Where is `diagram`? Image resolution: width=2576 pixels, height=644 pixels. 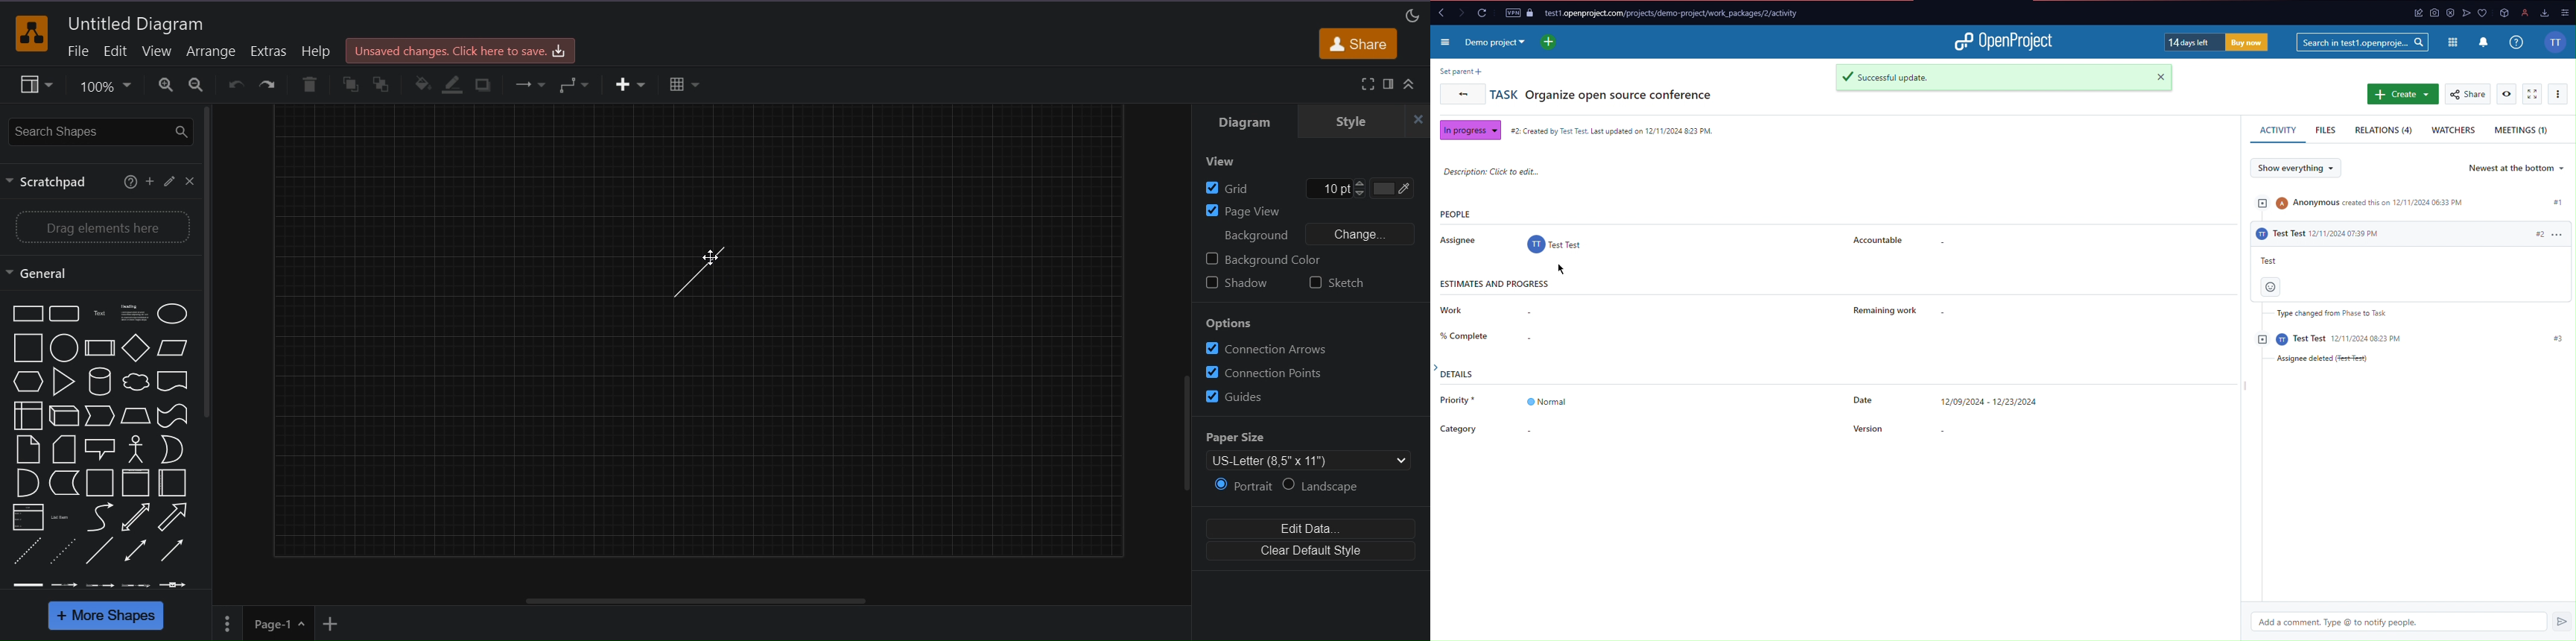 diagram is located at coordinates (1243, 122).